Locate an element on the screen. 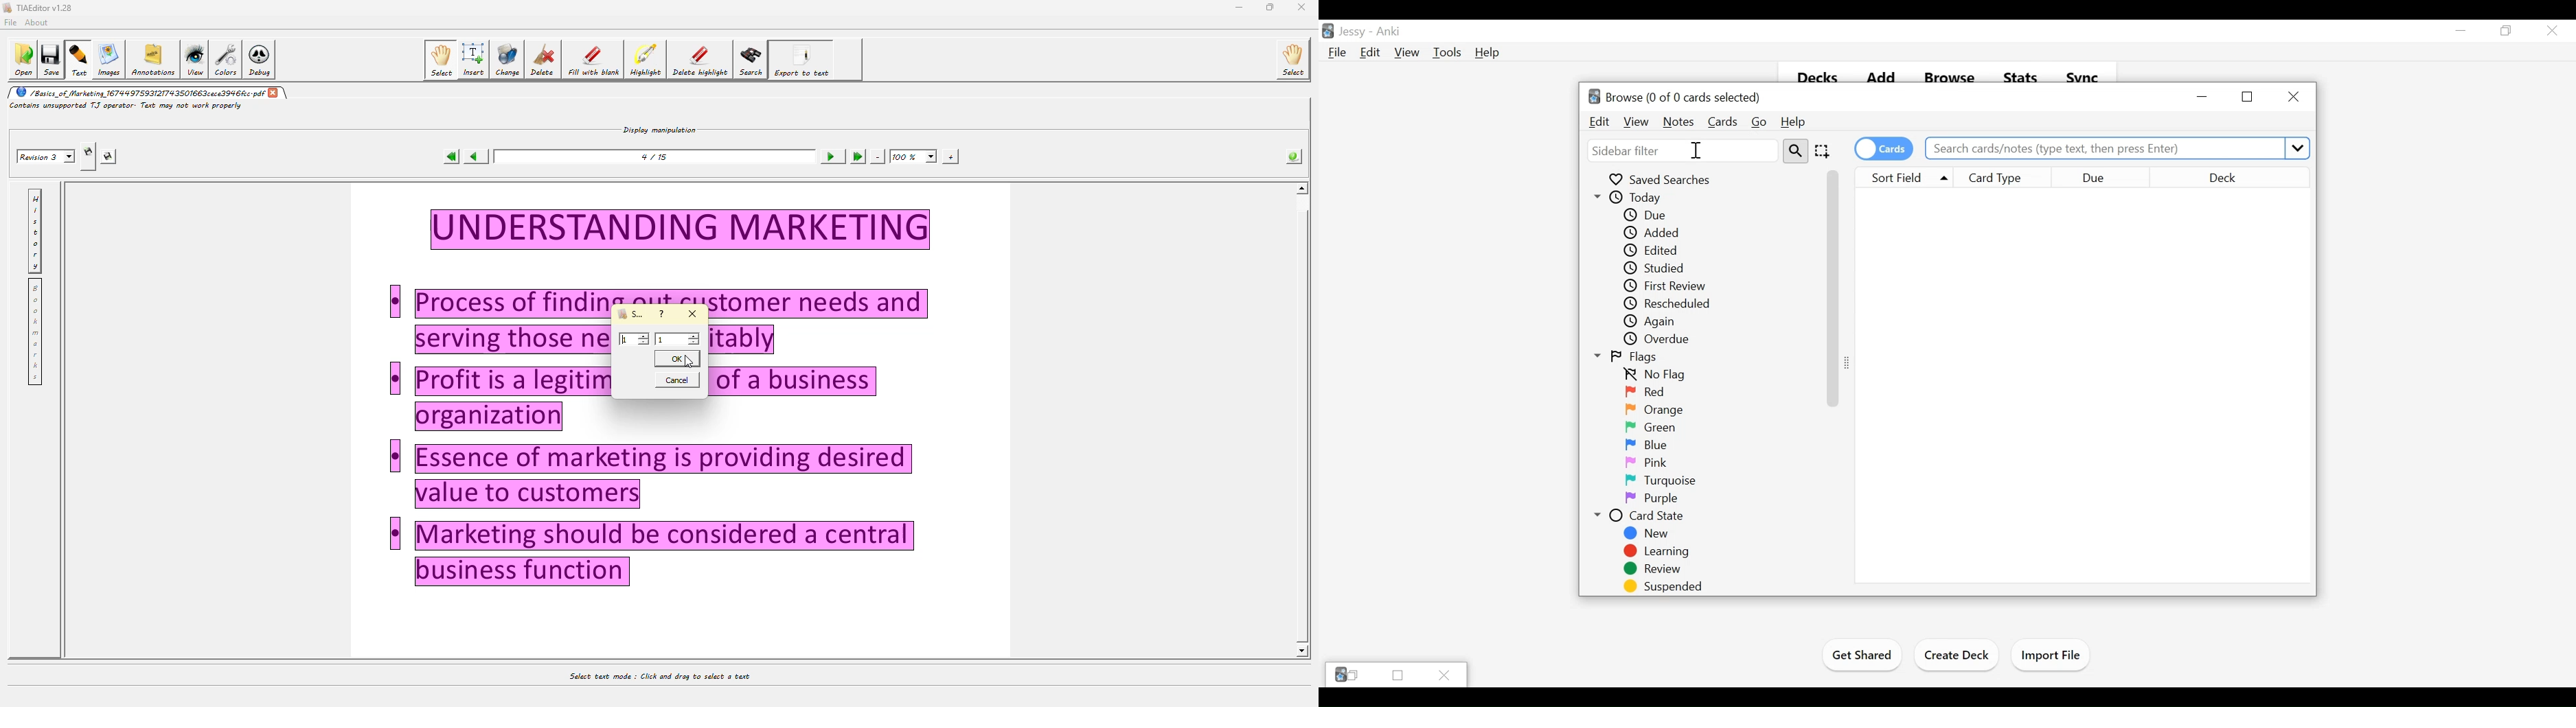 The height and width of the screenshot is (728, 2576). Toggle Cards on/off is located at coordinates (1884, 149).